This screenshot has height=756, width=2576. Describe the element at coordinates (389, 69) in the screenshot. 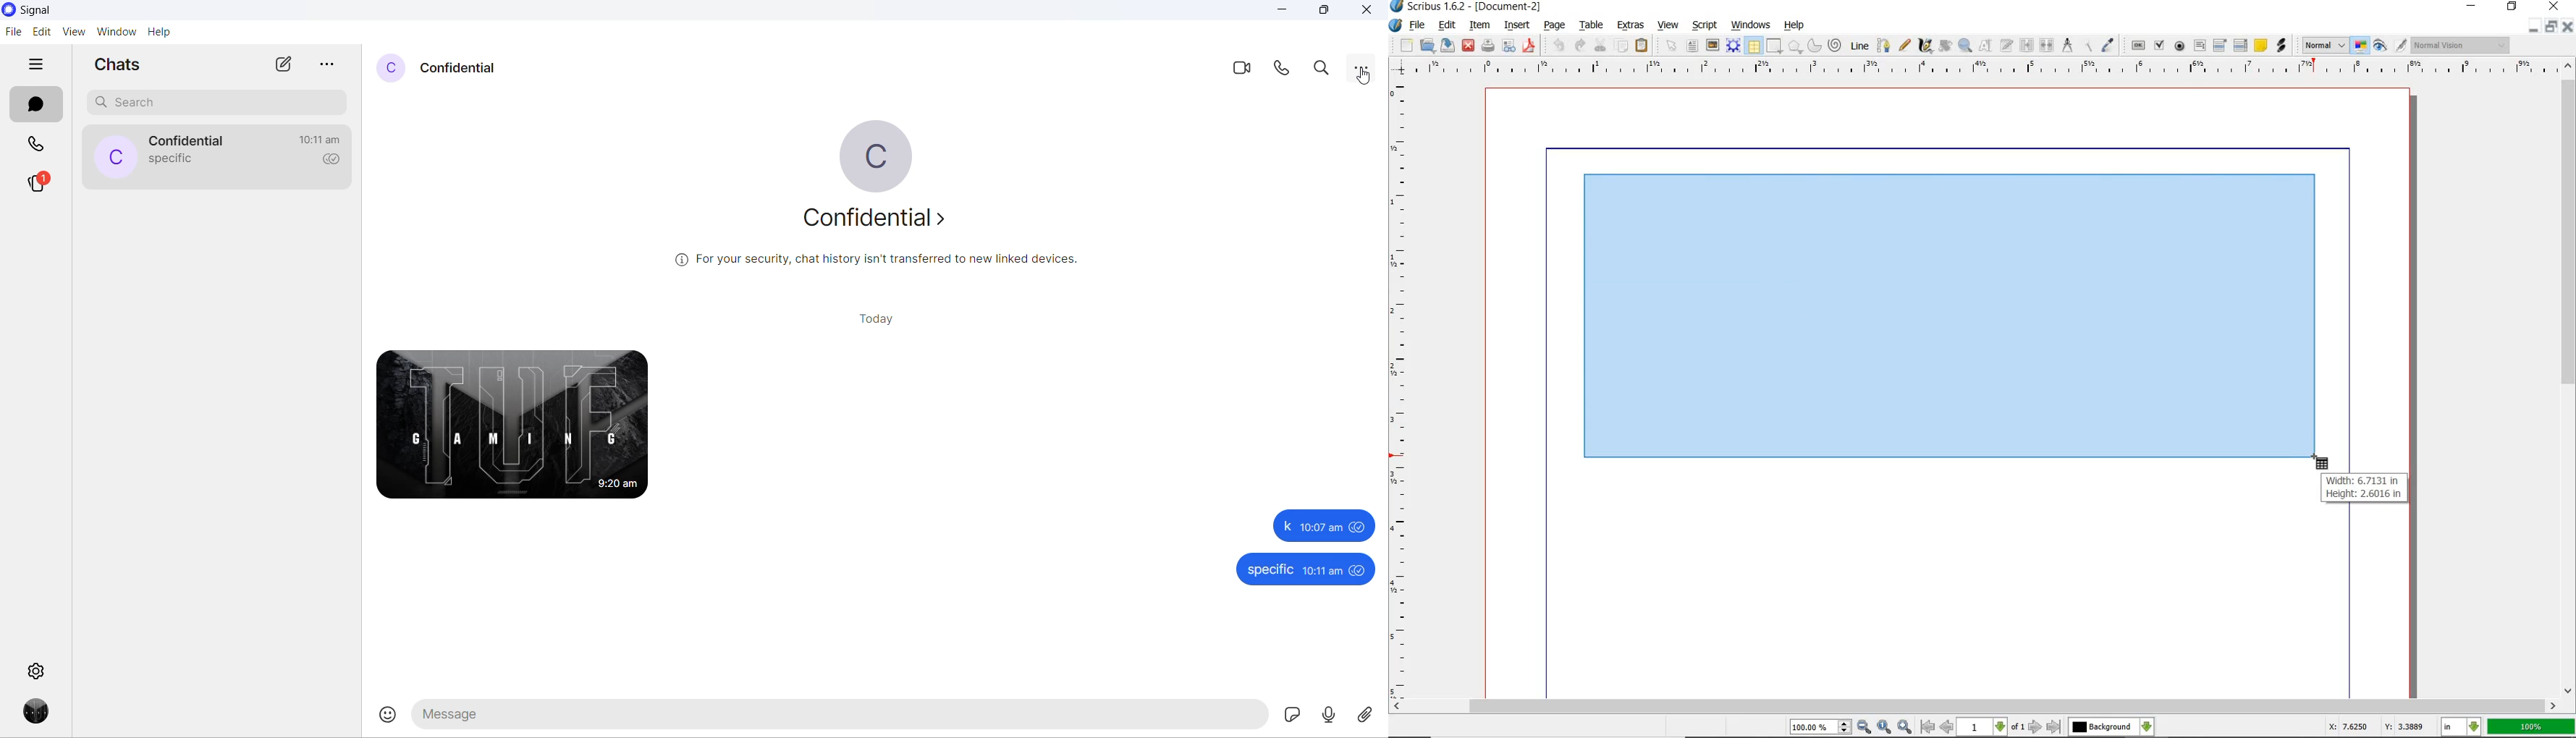

I see `profile picture` at that location.